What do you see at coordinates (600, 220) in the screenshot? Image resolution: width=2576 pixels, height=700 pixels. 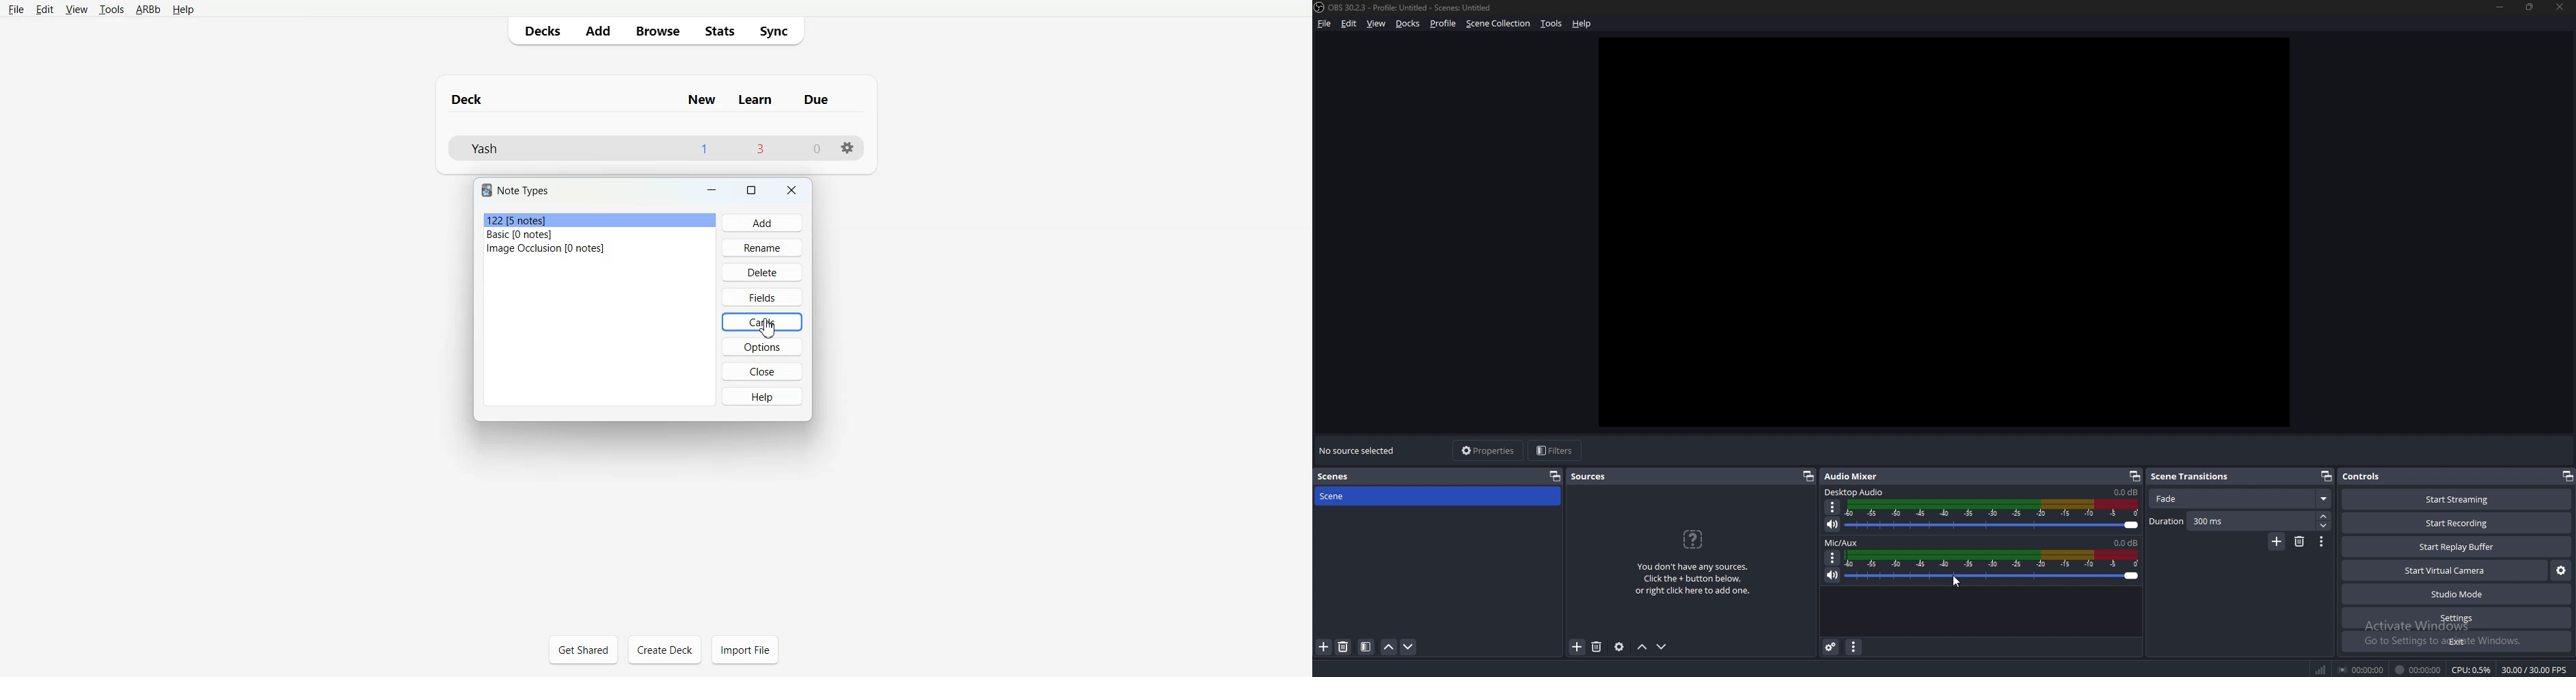 I see `122` at bounding box center [600, 220].